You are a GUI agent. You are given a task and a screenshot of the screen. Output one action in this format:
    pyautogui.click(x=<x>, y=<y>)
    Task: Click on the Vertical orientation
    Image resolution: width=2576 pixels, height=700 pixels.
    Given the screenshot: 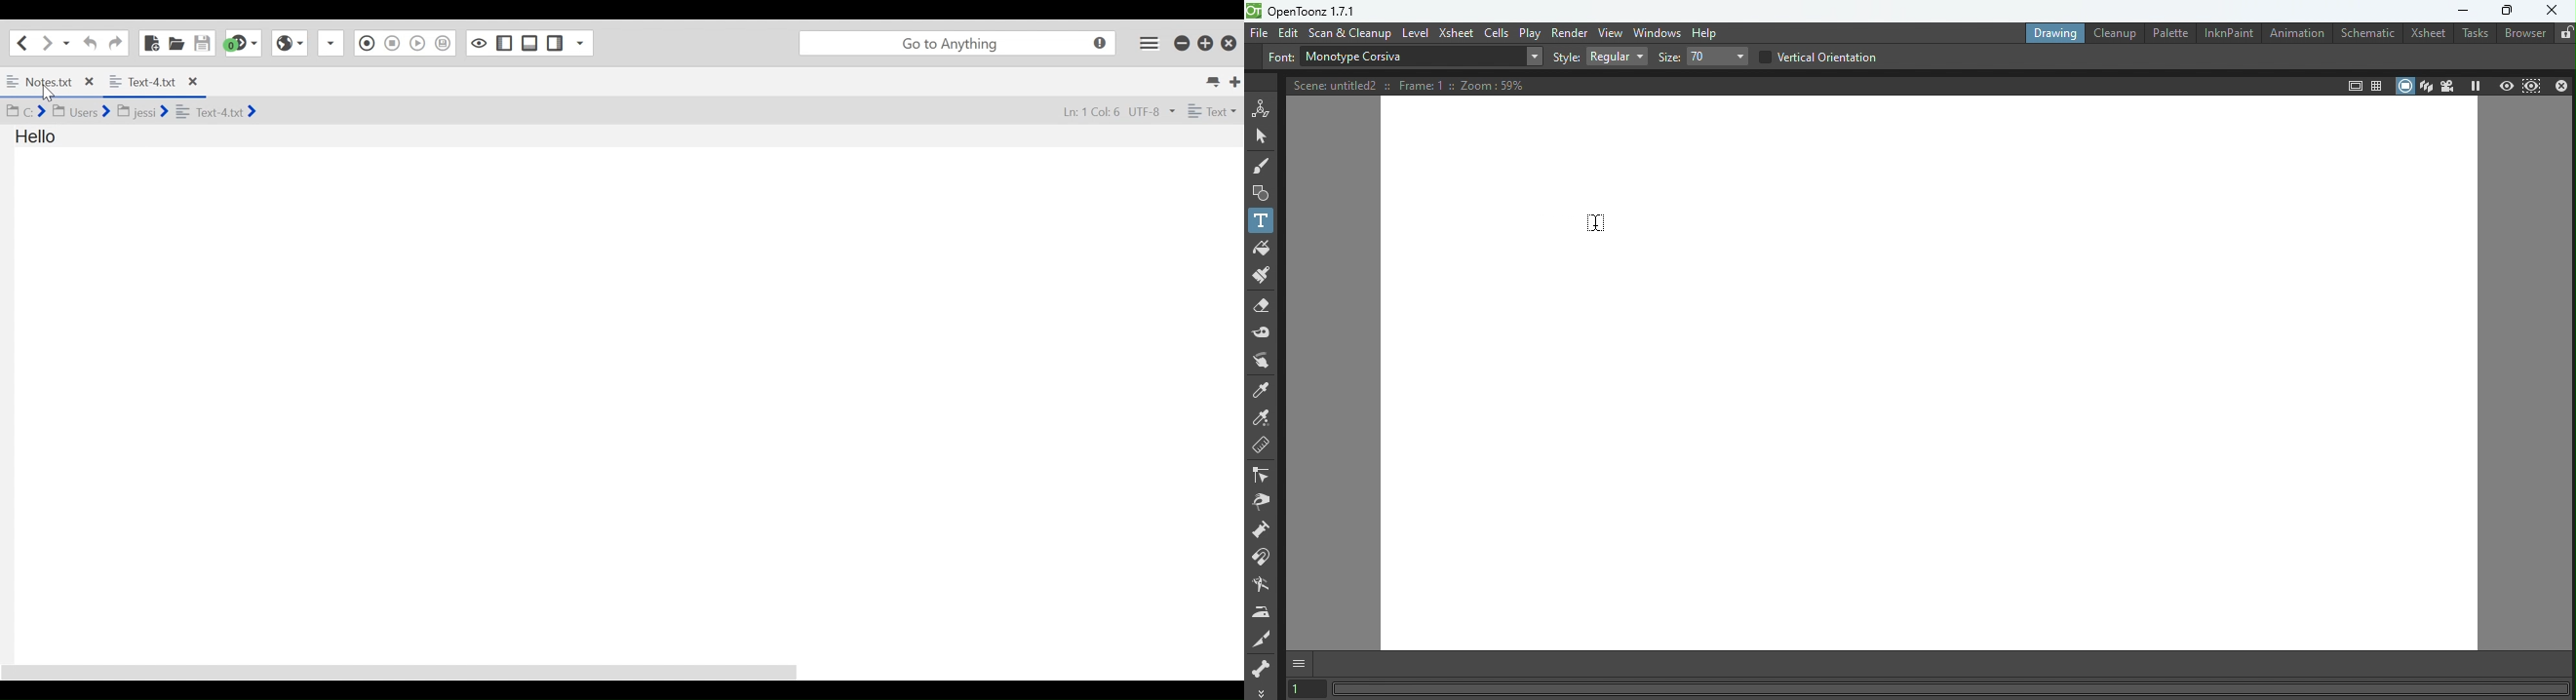 What is the action you would take?
    pyautogui.click(x=1826, y=57)
    